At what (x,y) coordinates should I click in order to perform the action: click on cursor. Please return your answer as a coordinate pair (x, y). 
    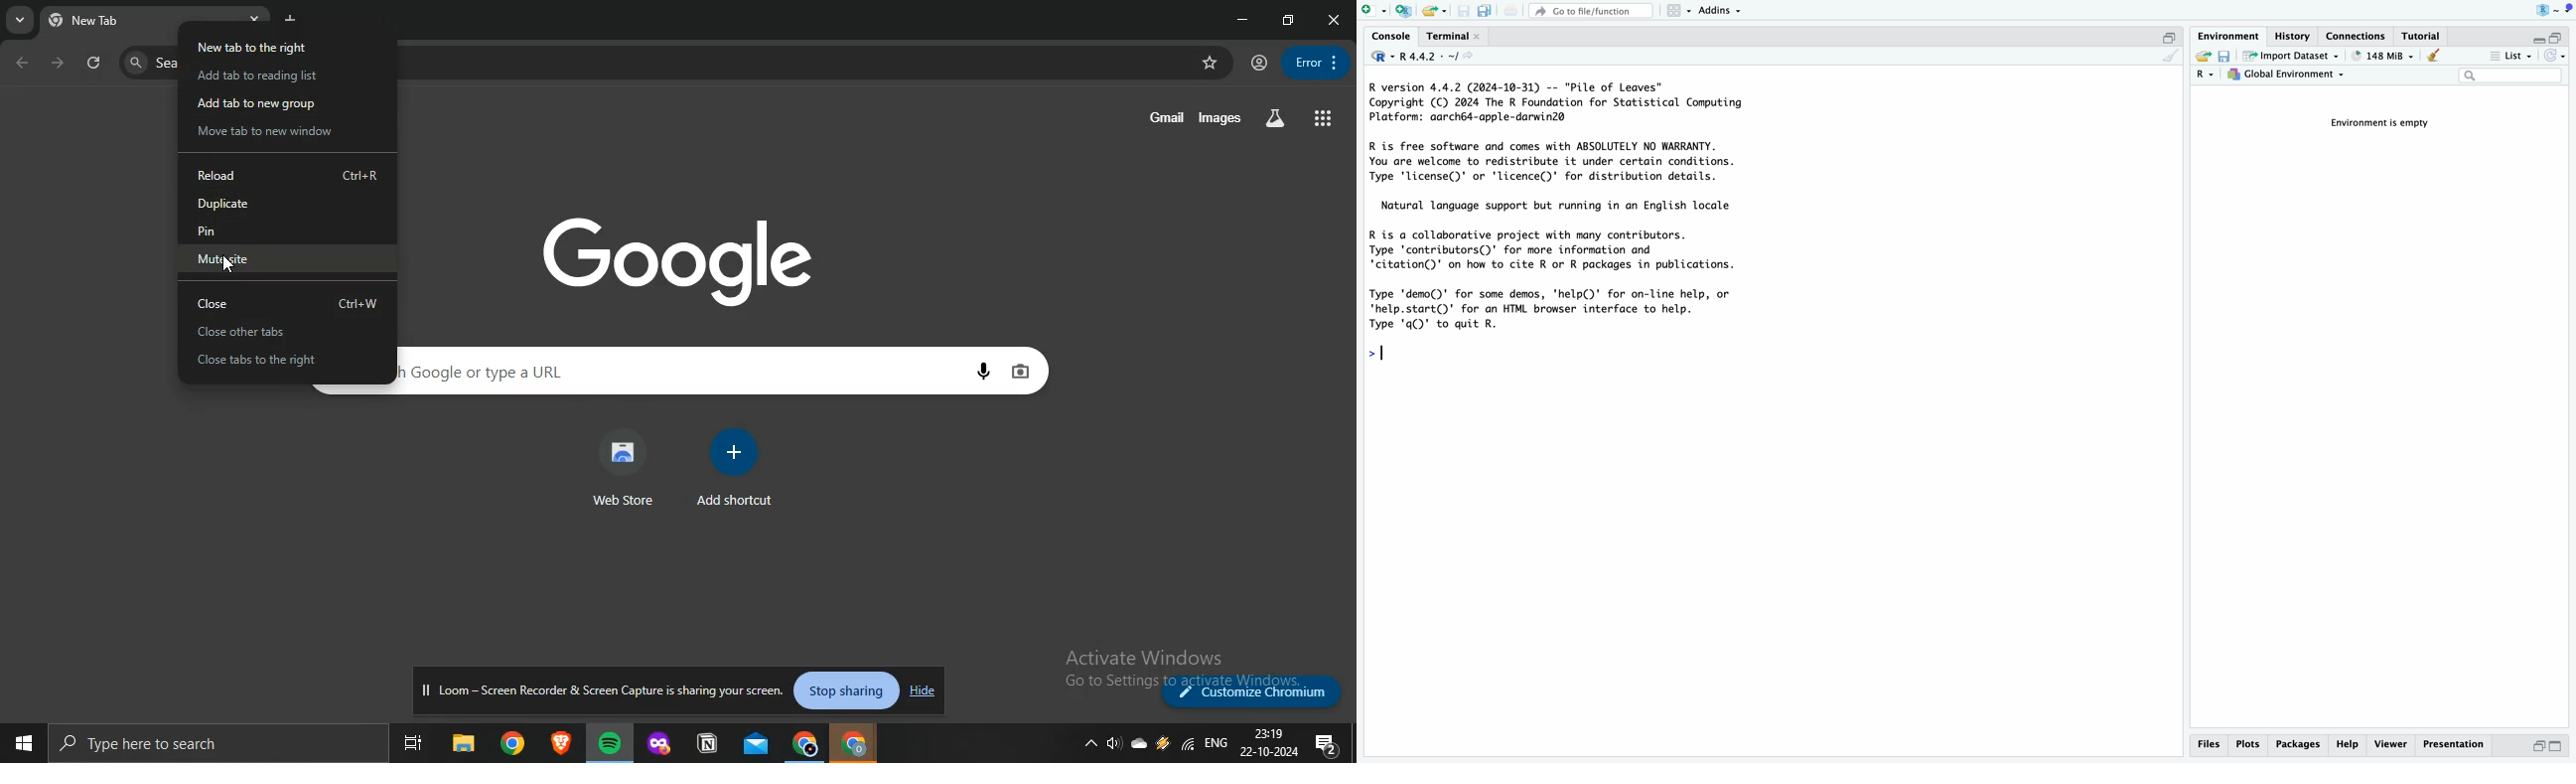
    Looking at the image, I should click on (1408, 355).